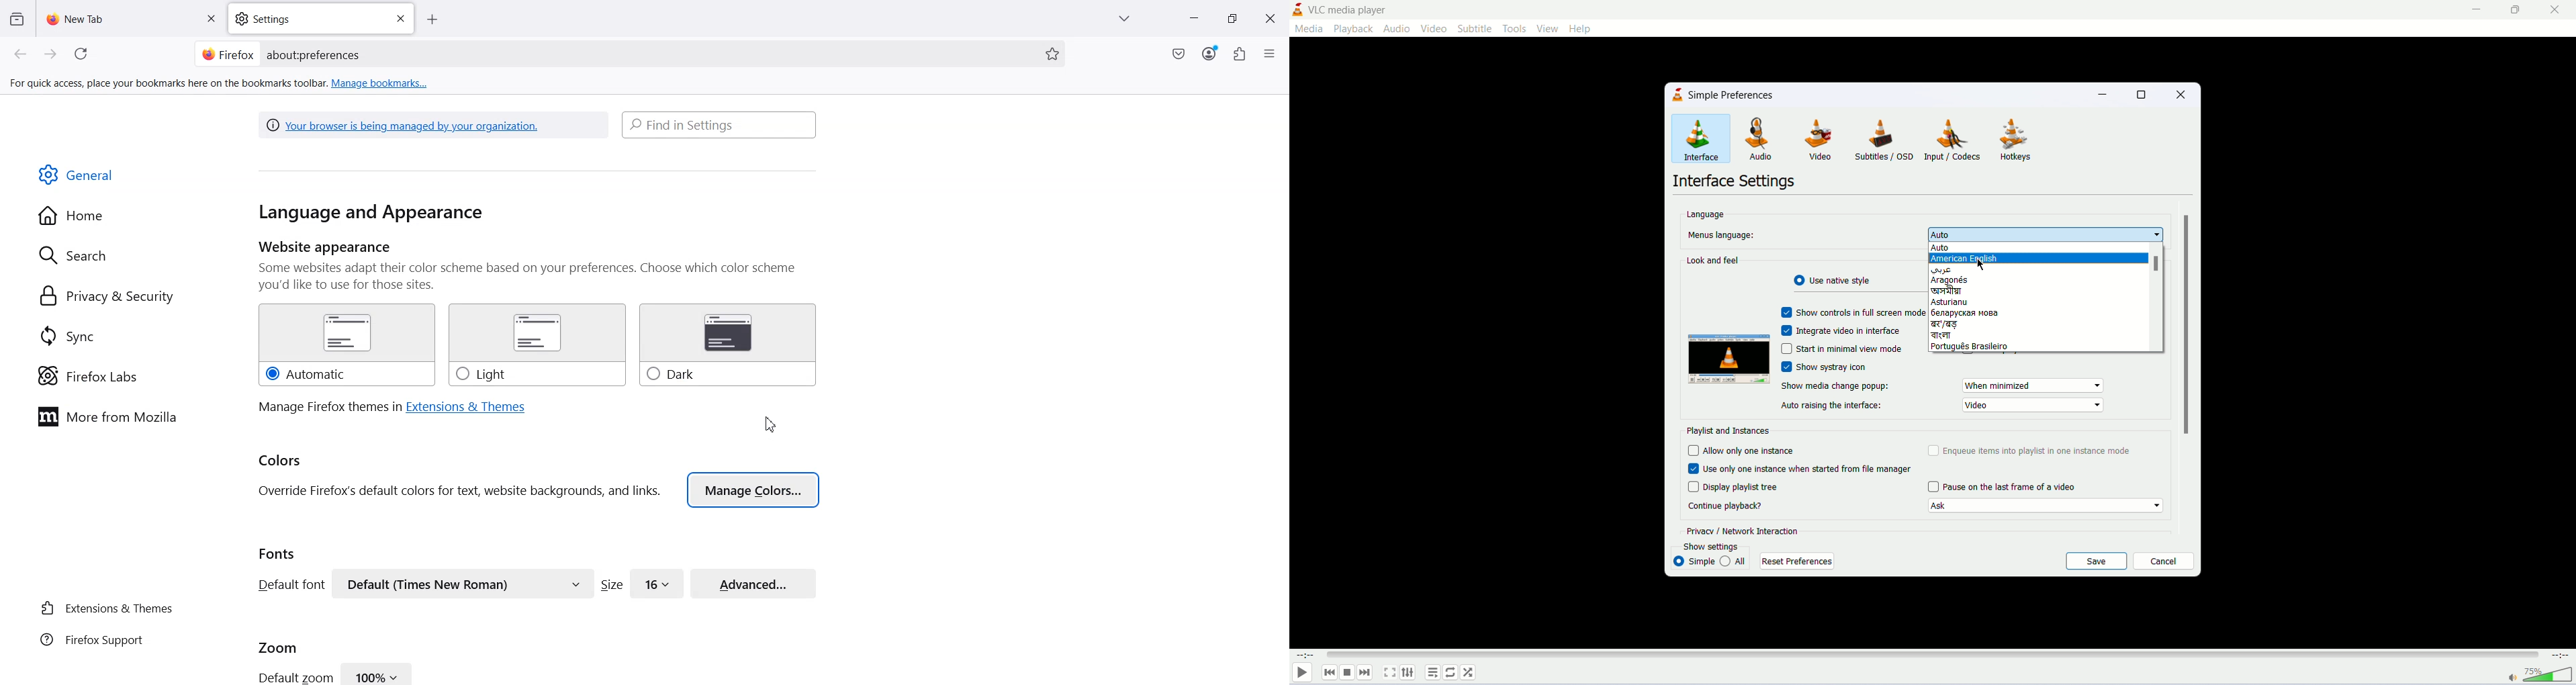  What do you see at coordinates (277, 553) in the screenshot?
I see `Fonts` at bounding box center [277, 553].